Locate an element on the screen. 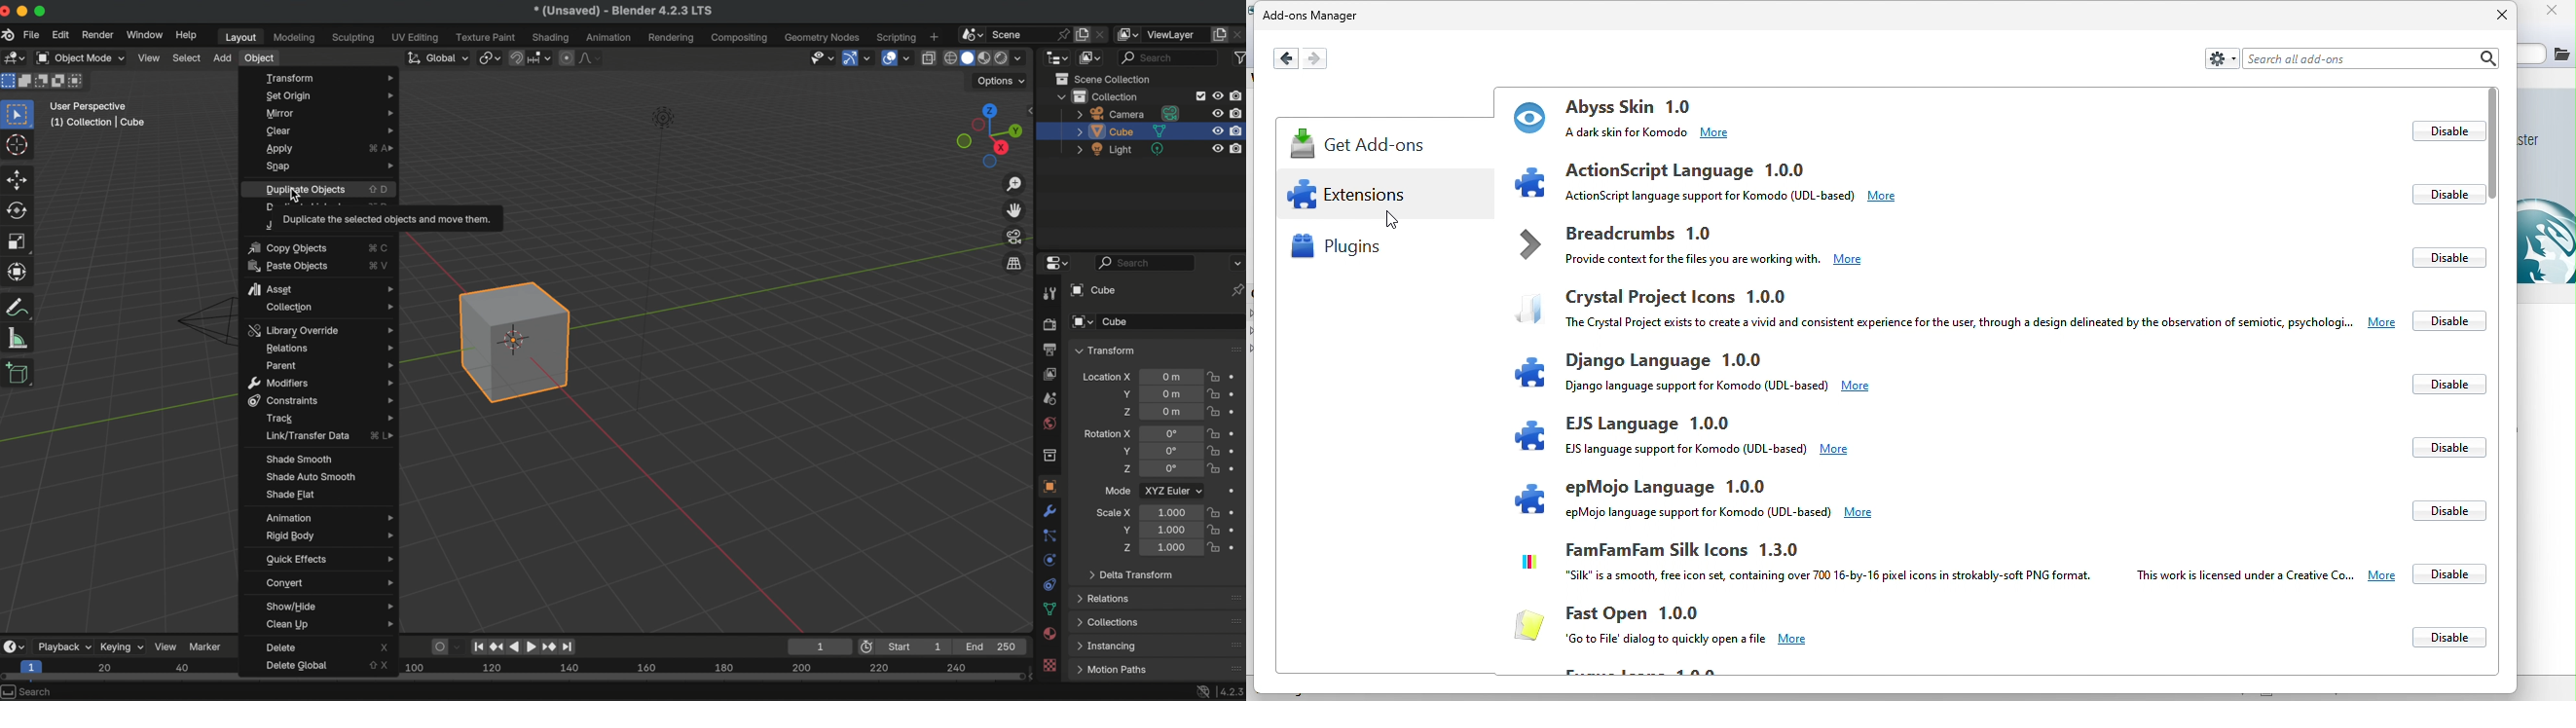 The height and width of the screenshot is (728, 2576). hide in viewport is located at coordinates (1218, 149).